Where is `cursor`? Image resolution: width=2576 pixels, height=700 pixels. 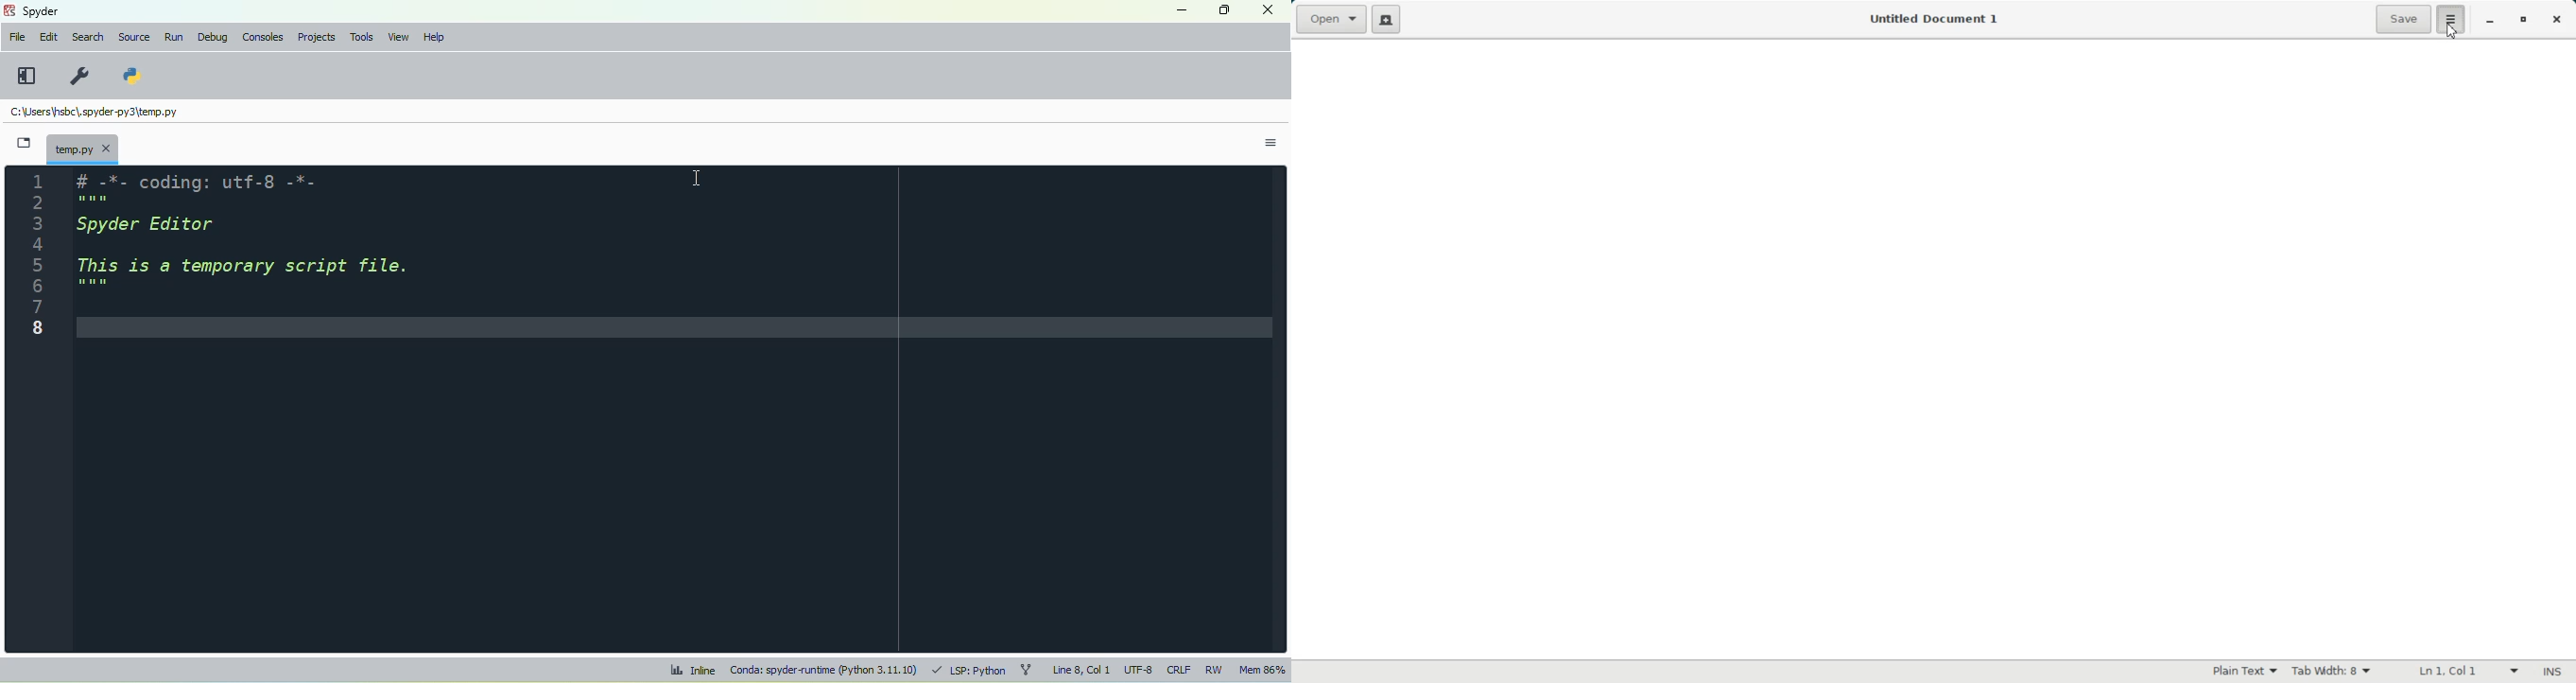
cursor is located at coordinates (697, 178).